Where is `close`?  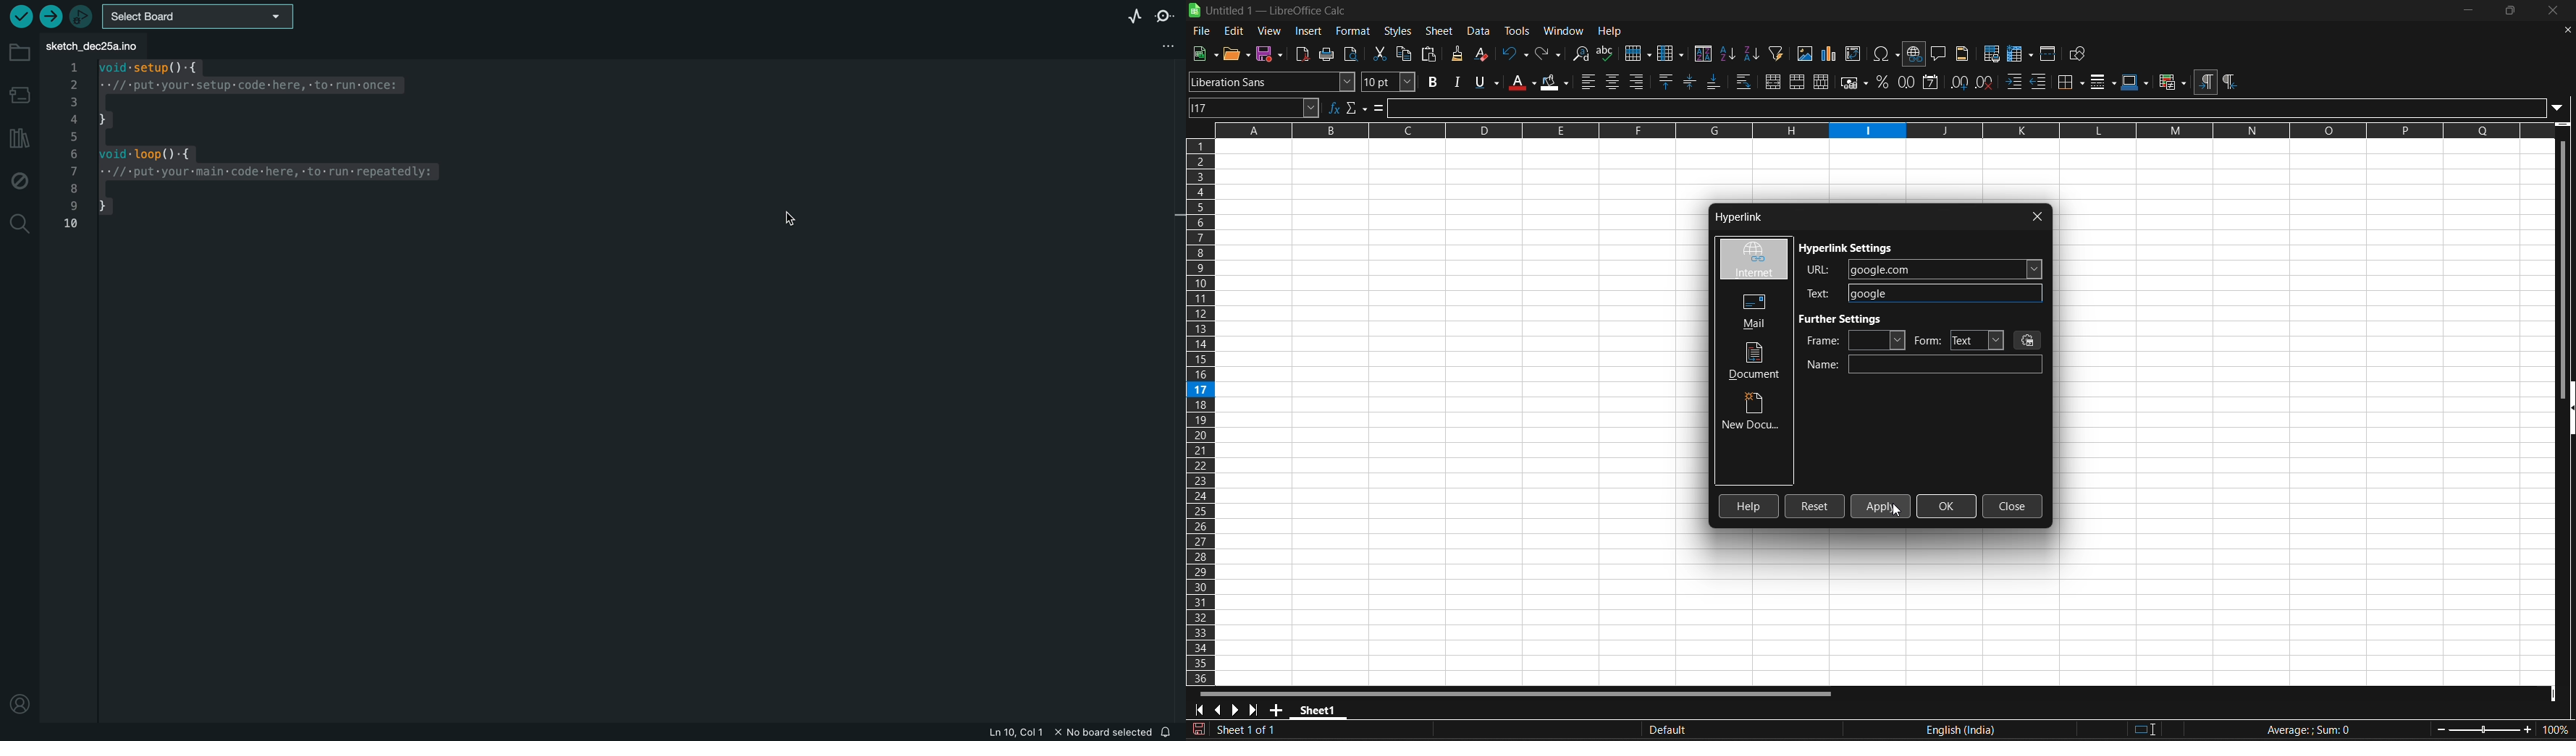
close is located at coordinates (2038, 216).